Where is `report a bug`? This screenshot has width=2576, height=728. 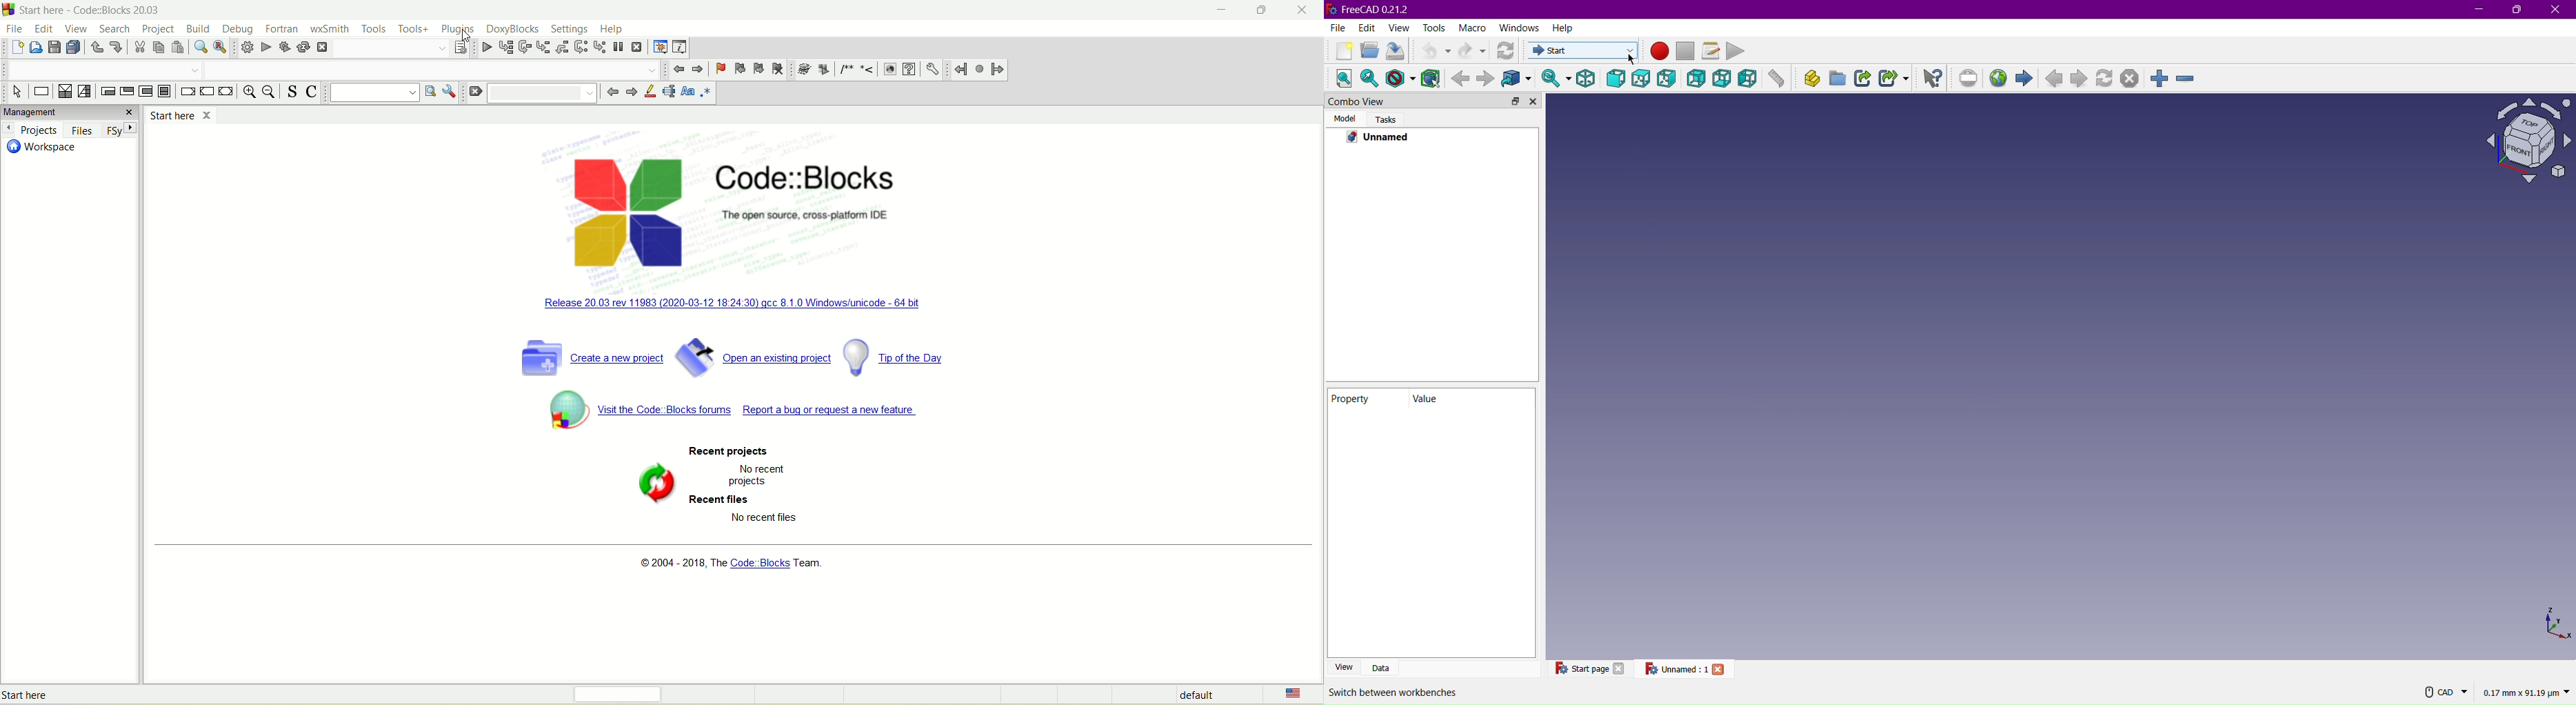
report a bug is located at coordinates (832, 415).